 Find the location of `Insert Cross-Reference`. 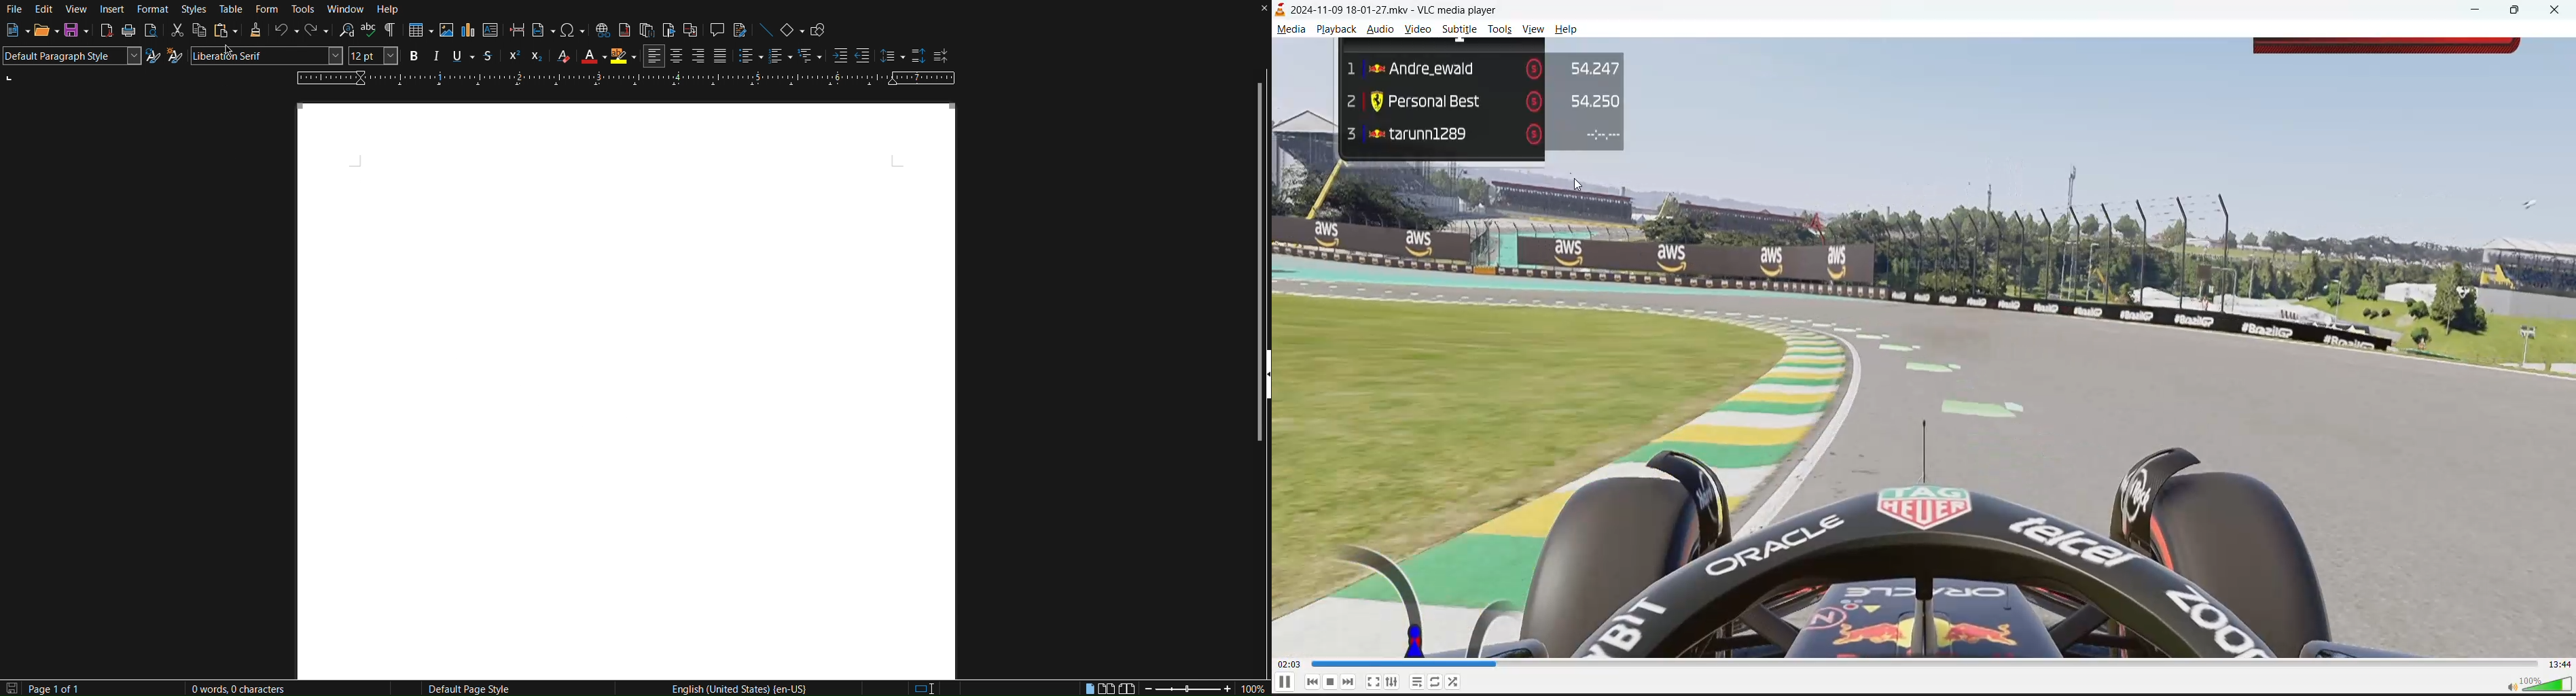

Insert Cross-Reference is located at coordinates (691, 32).